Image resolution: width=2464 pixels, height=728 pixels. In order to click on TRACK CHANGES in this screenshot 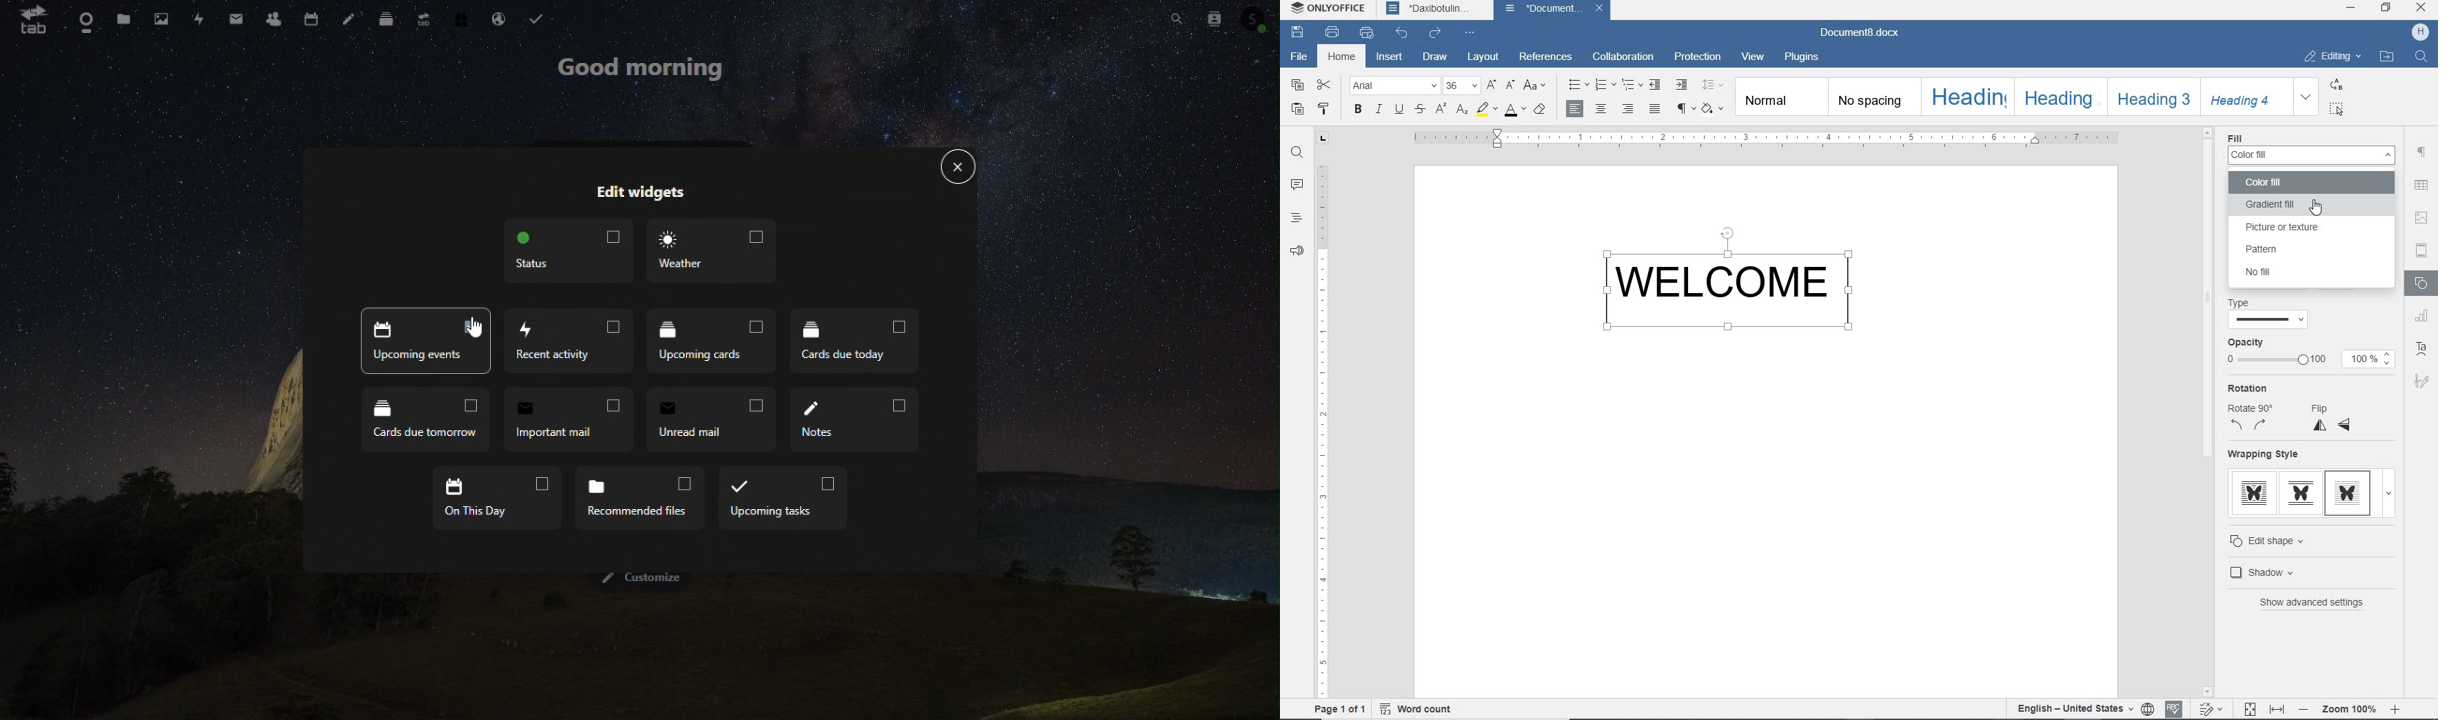, I will do `click(2214, 708)`.